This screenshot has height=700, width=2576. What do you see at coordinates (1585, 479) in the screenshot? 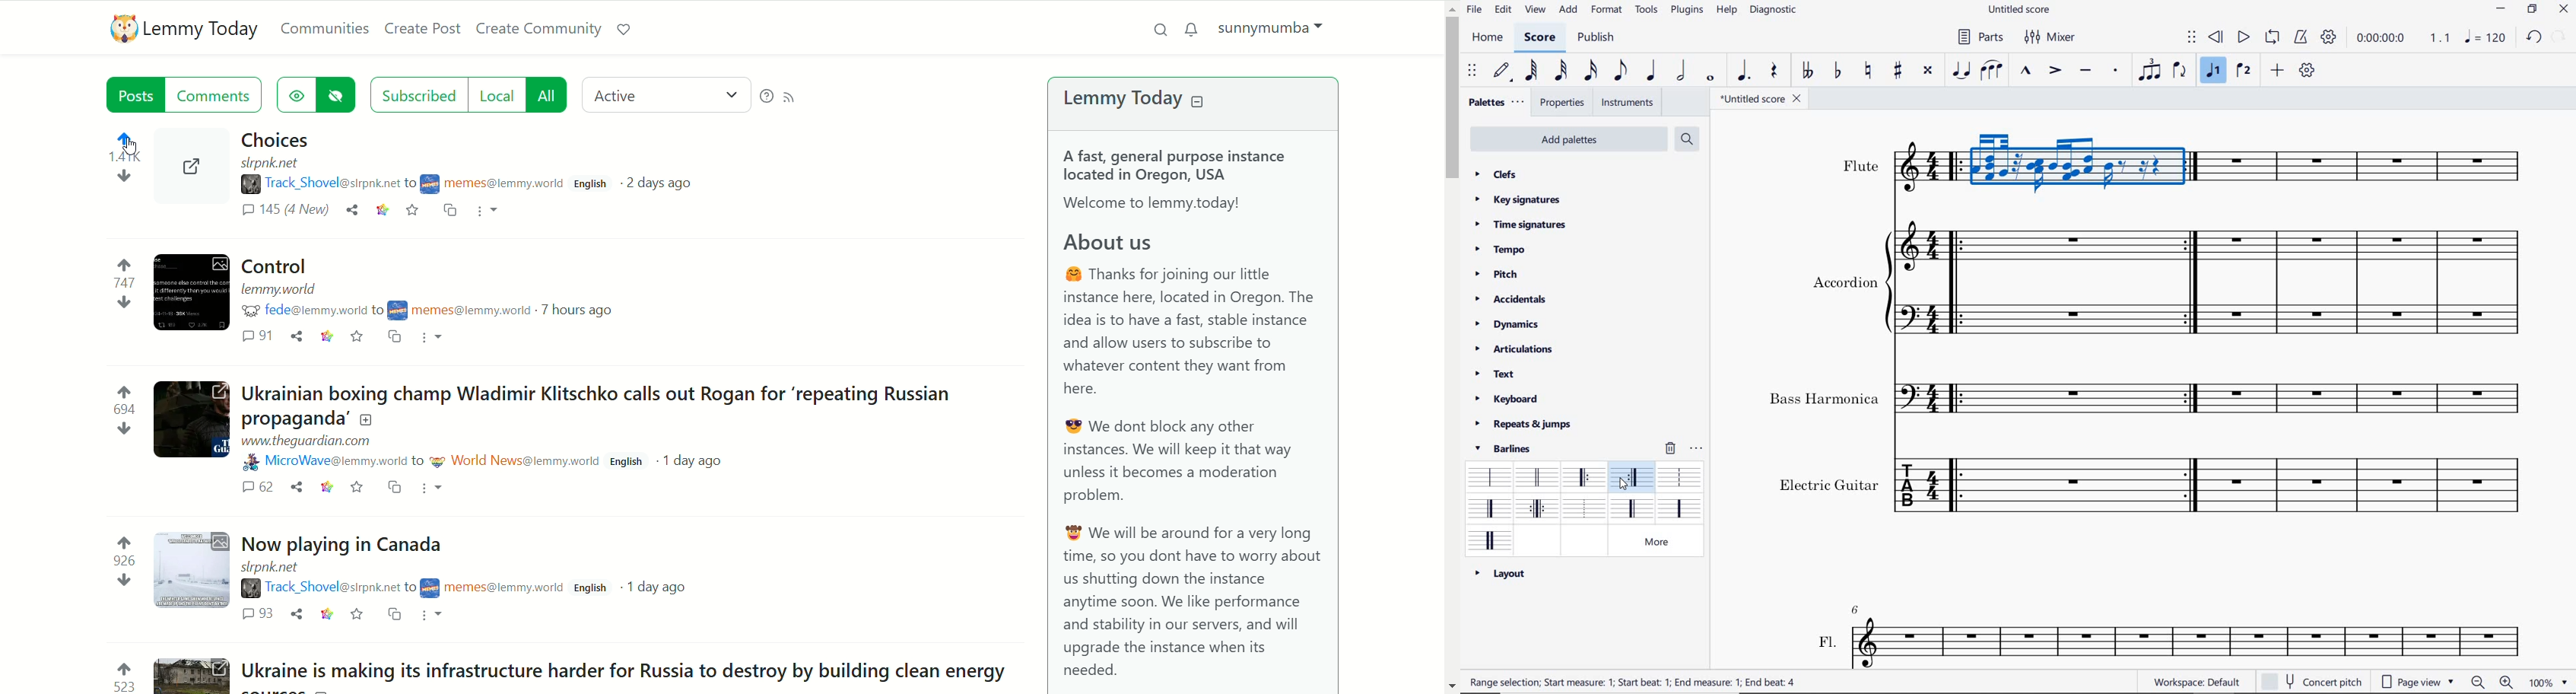
I see `left (start) repeat sign` at bounding box center [1585, 479].